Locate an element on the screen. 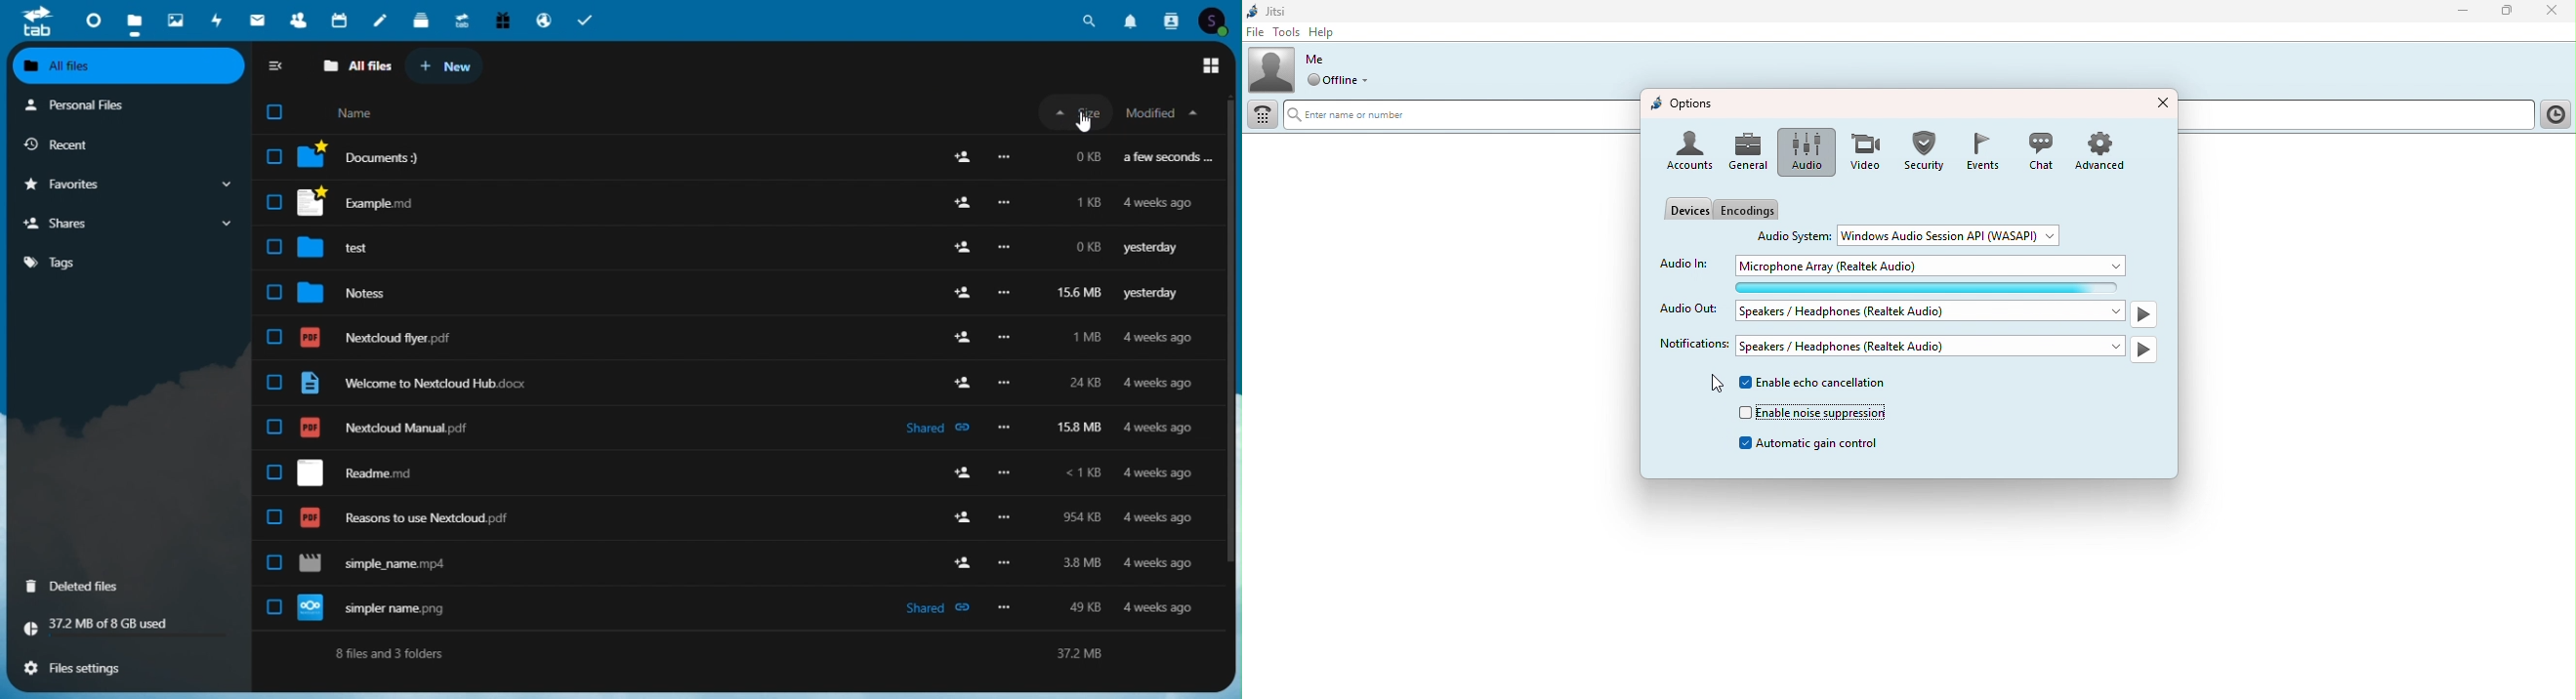 The width and height of the screenshot is (2576, 700). Help is located at coordinates (1329, 31).